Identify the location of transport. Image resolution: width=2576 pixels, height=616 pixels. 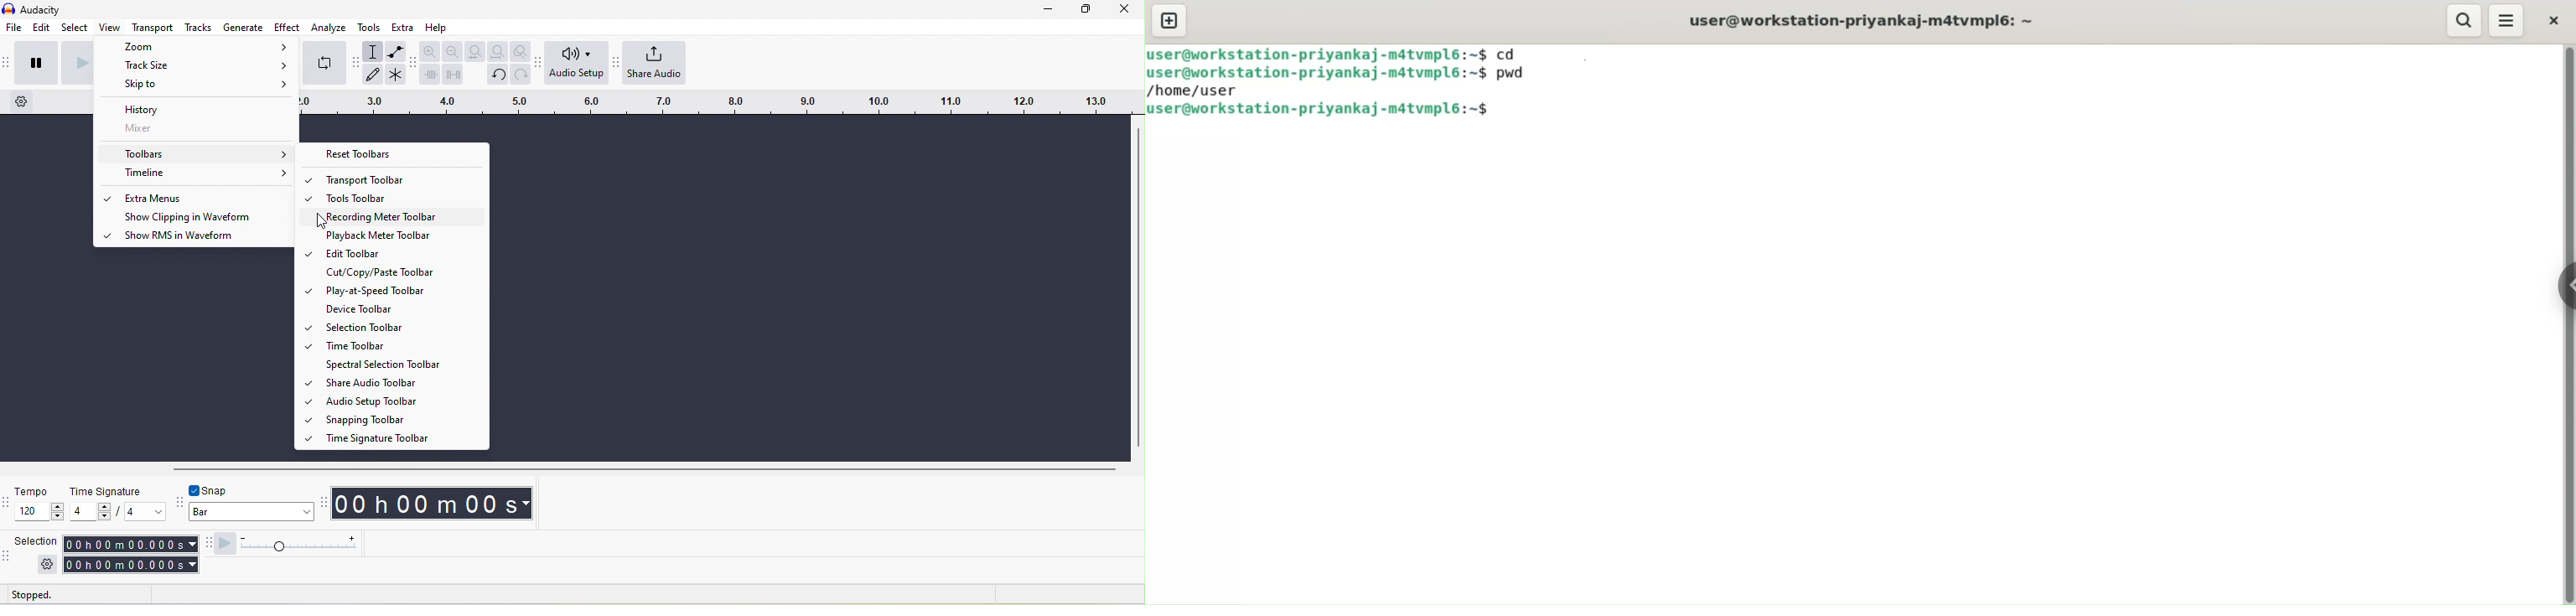
(153, 27).